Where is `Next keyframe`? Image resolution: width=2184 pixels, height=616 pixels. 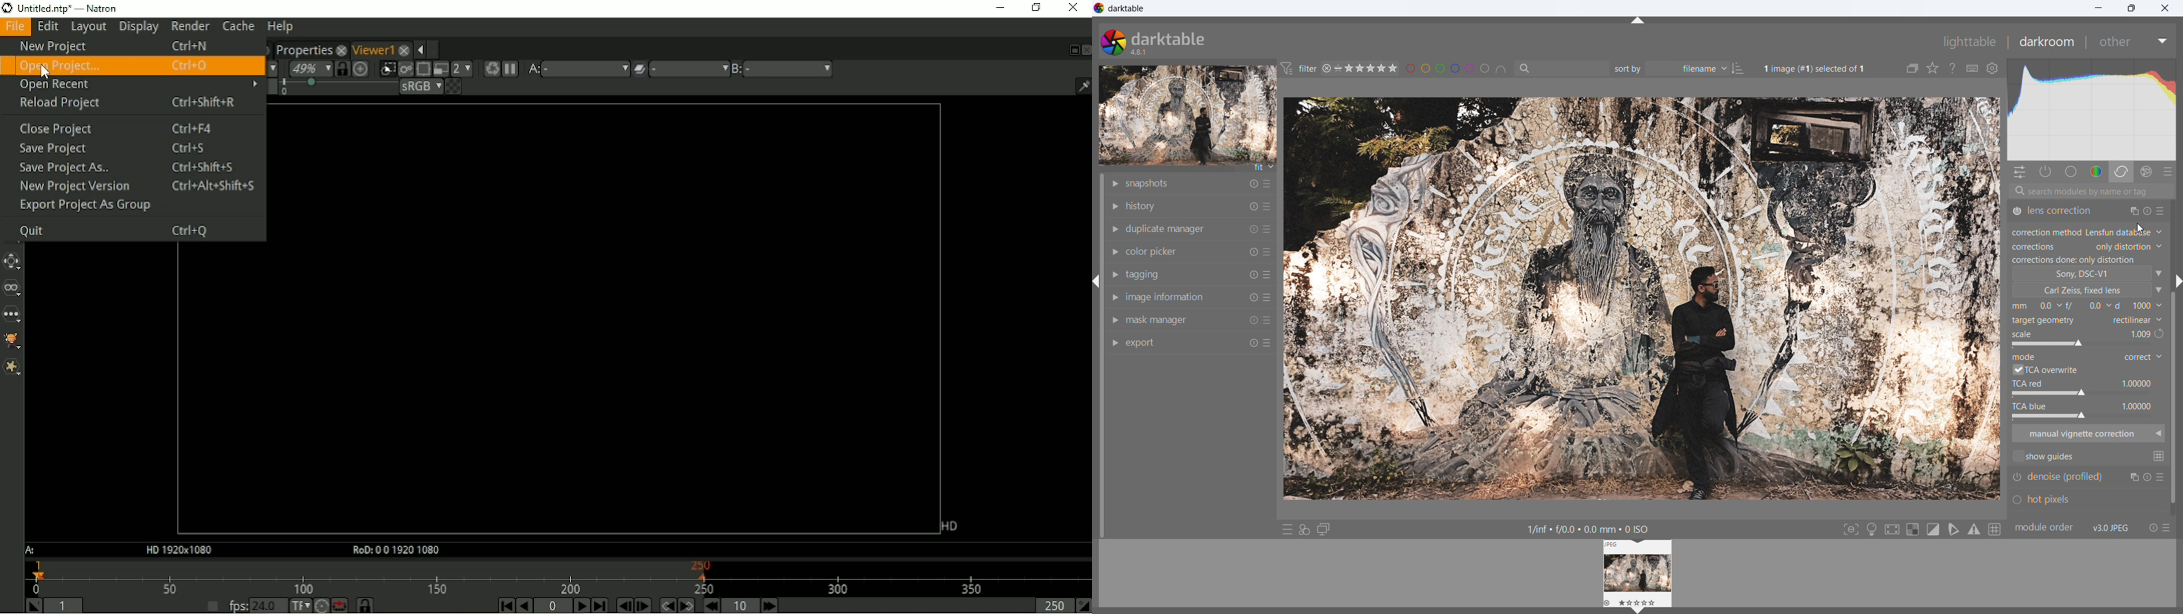 Next keyframe is located at coordinates (684, 605).